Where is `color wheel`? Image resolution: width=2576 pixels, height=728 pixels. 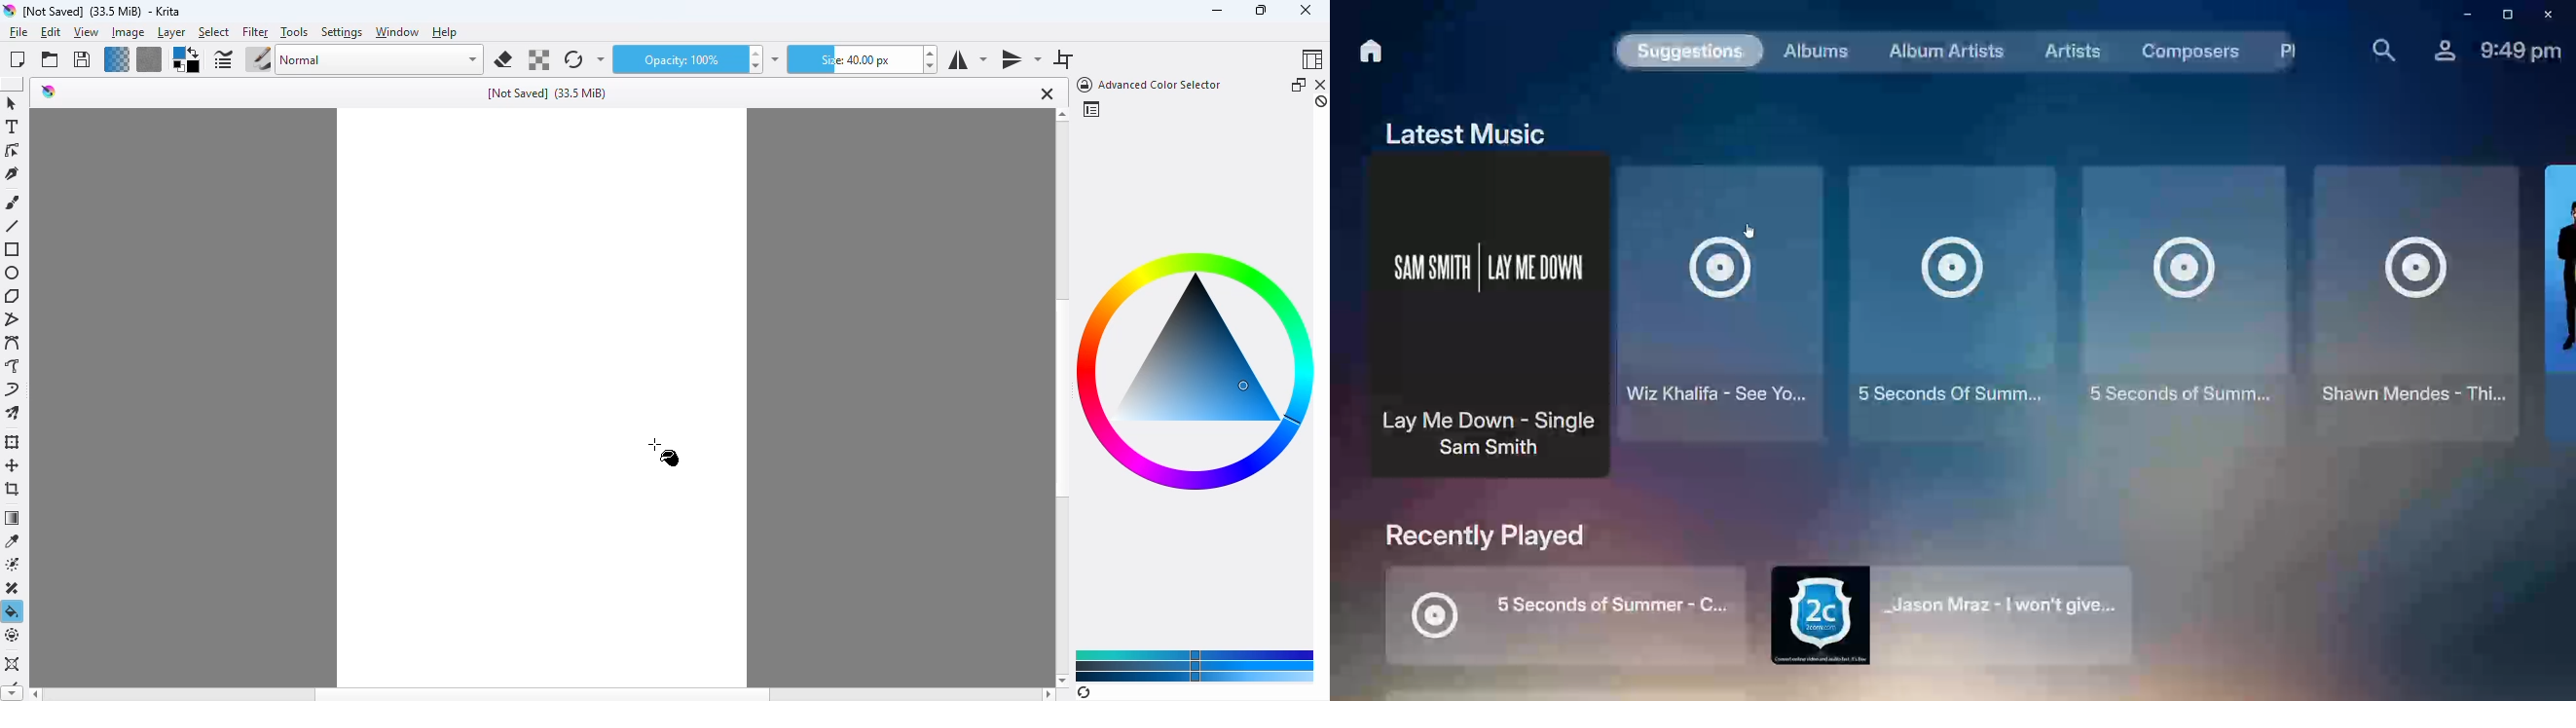 color wheel is located at coordinates (1197, 369).